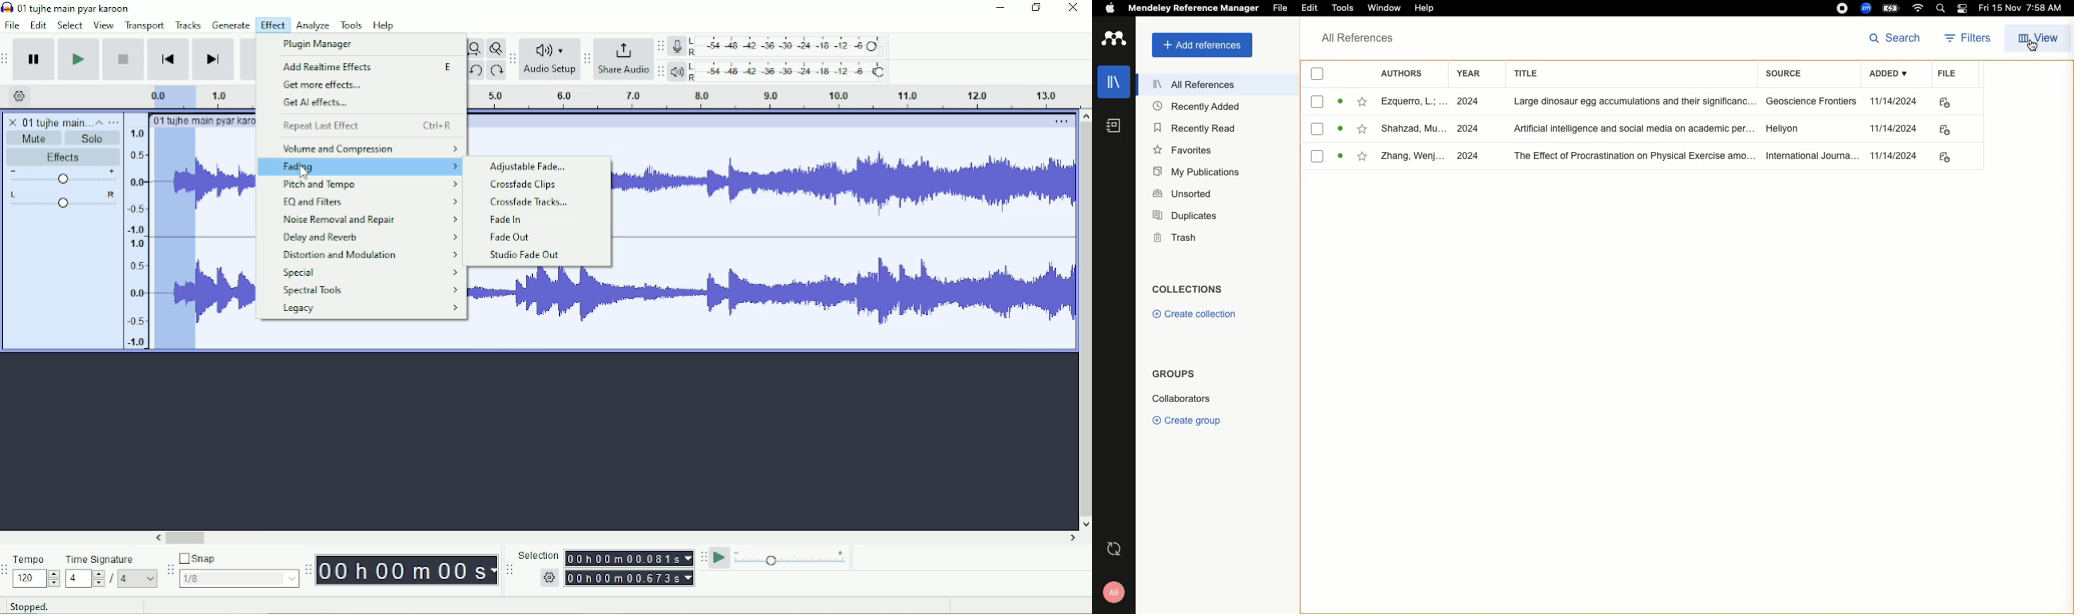 Image resolution: width=2100 pixels, height=616 pixels. I want to click on Stop, so click(125, 58).